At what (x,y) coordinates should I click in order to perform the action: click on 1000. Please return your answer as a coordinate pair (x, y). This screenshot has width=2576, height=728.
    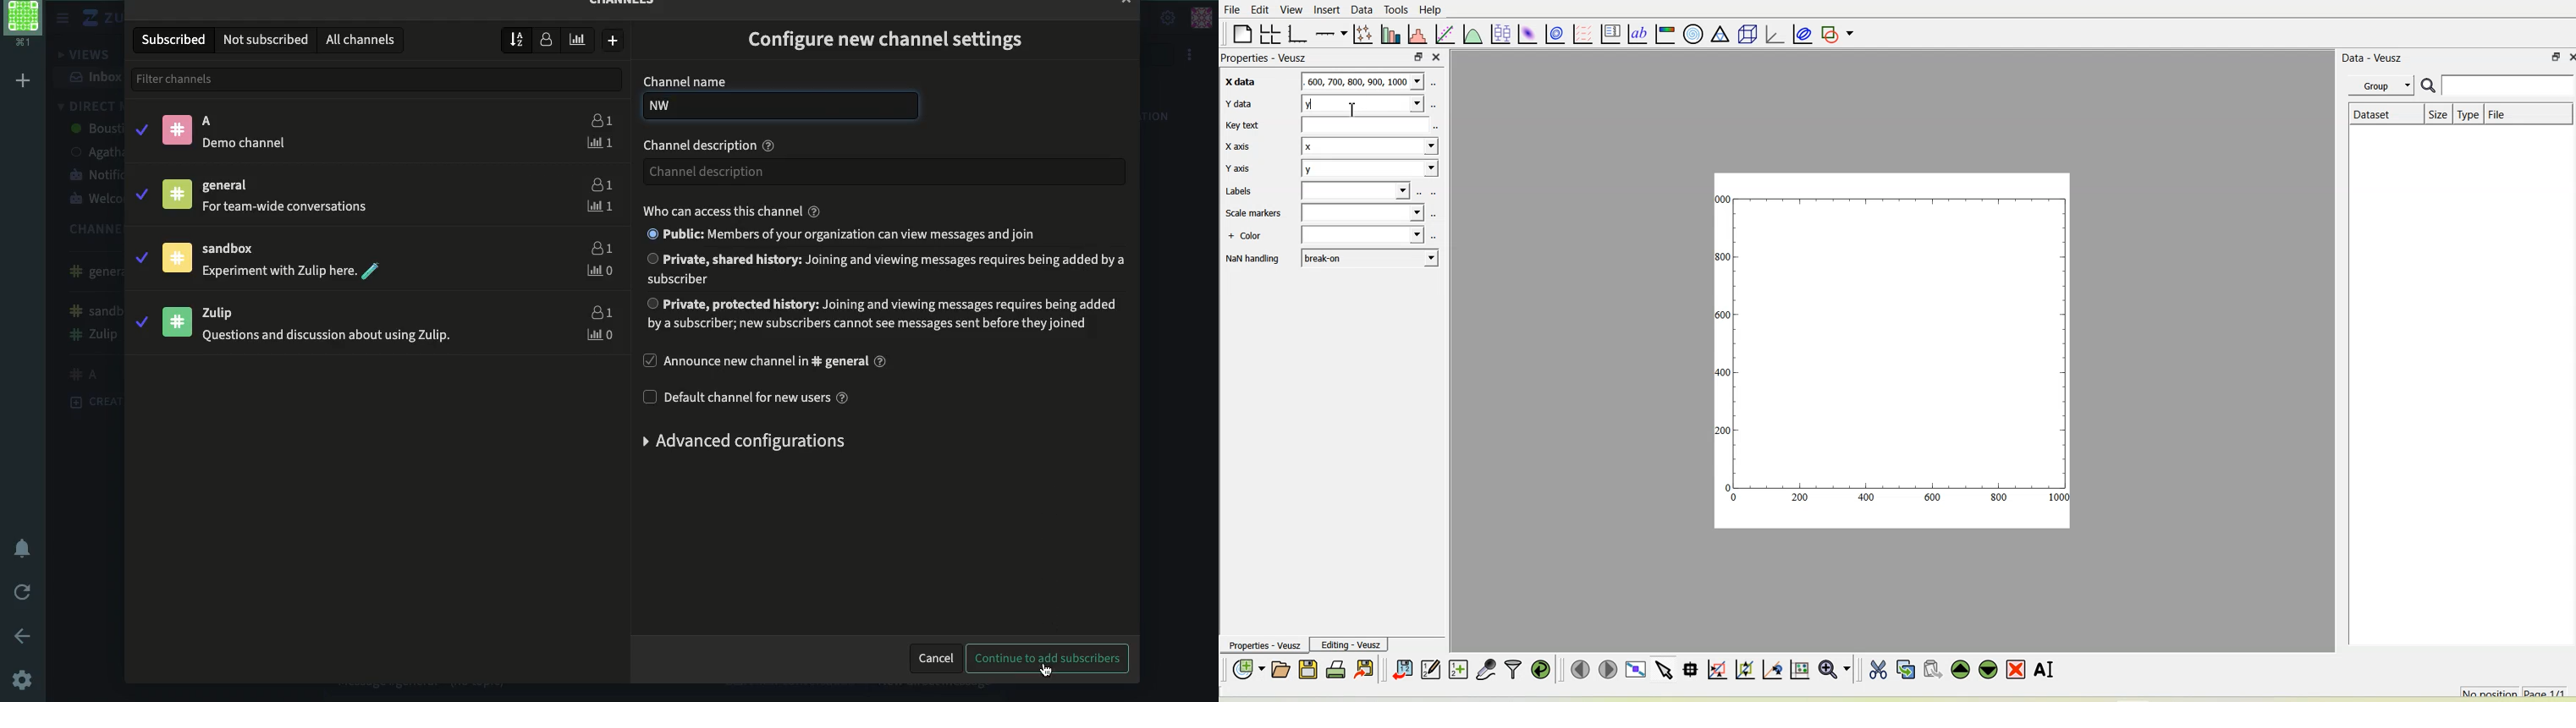
    Looking at the image, I should click on (1723, 199).